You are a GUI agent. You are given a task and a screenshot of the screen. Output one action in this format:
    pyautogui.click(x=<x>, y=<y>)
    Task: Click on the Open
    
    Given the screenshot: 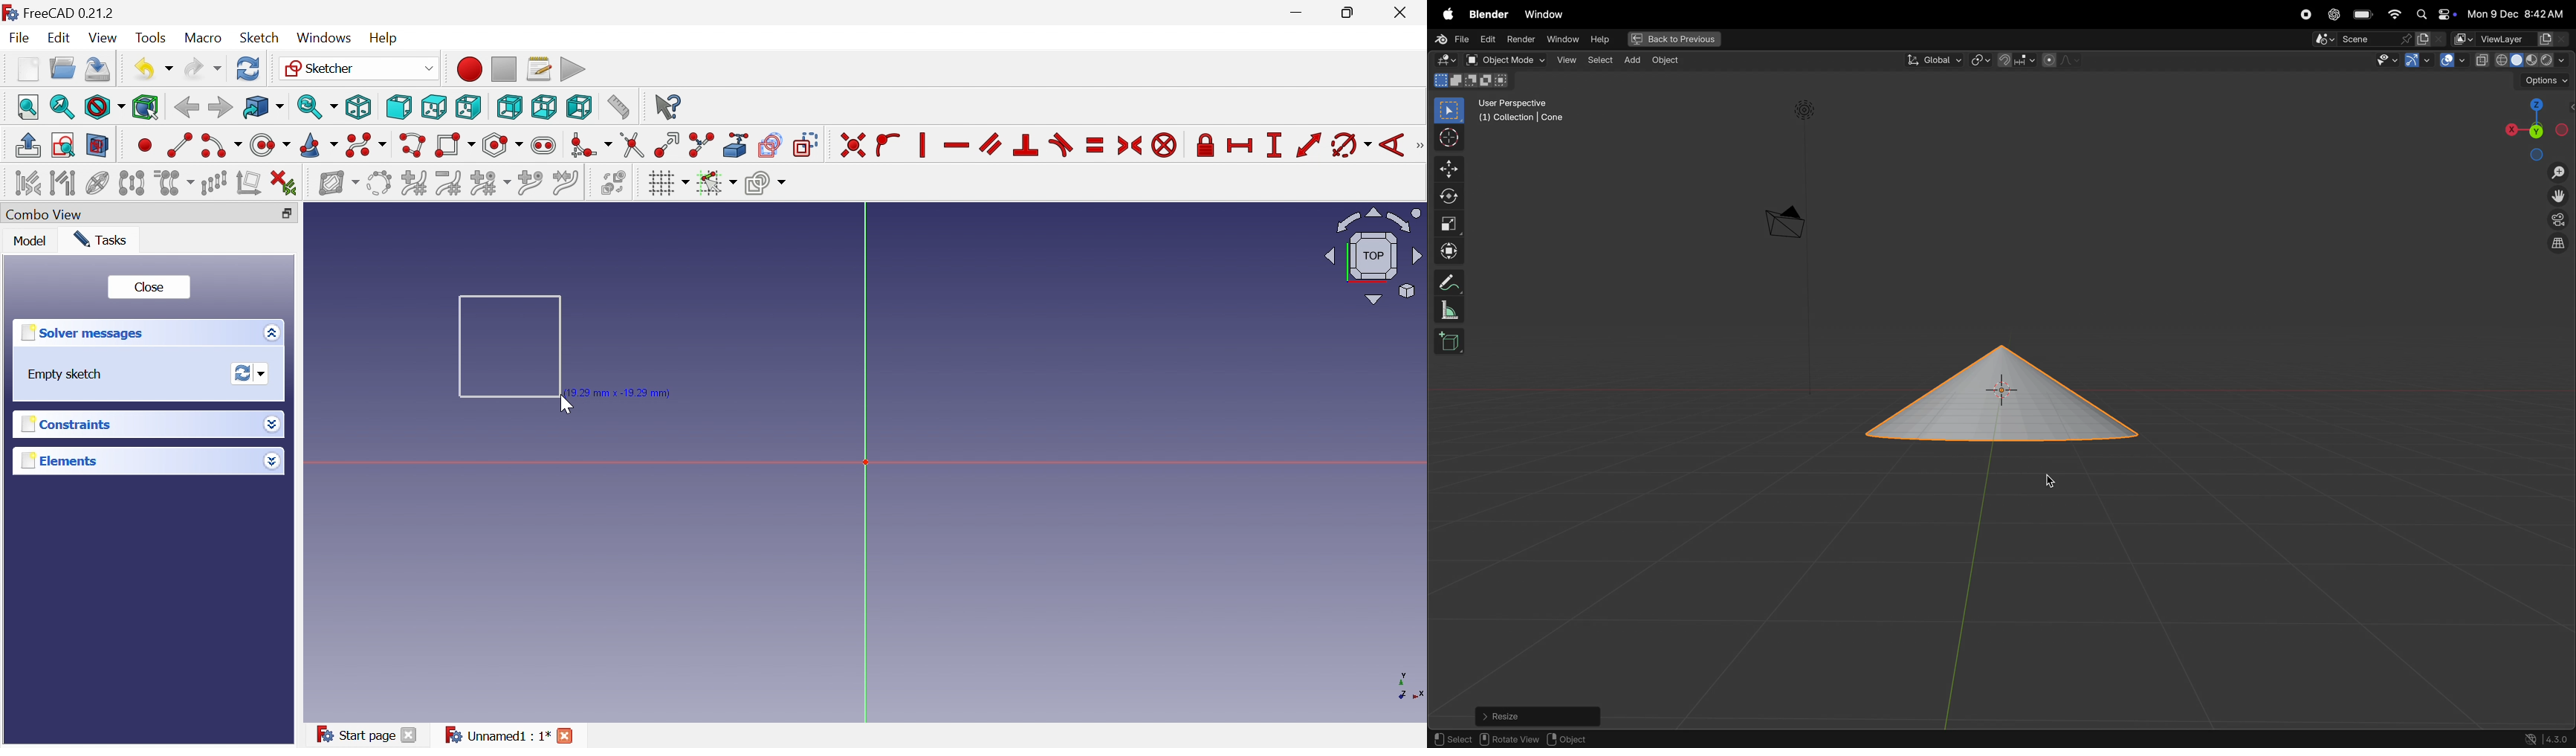 What is the action you would take?
    pyautogui.click(x=62, y=68)
    